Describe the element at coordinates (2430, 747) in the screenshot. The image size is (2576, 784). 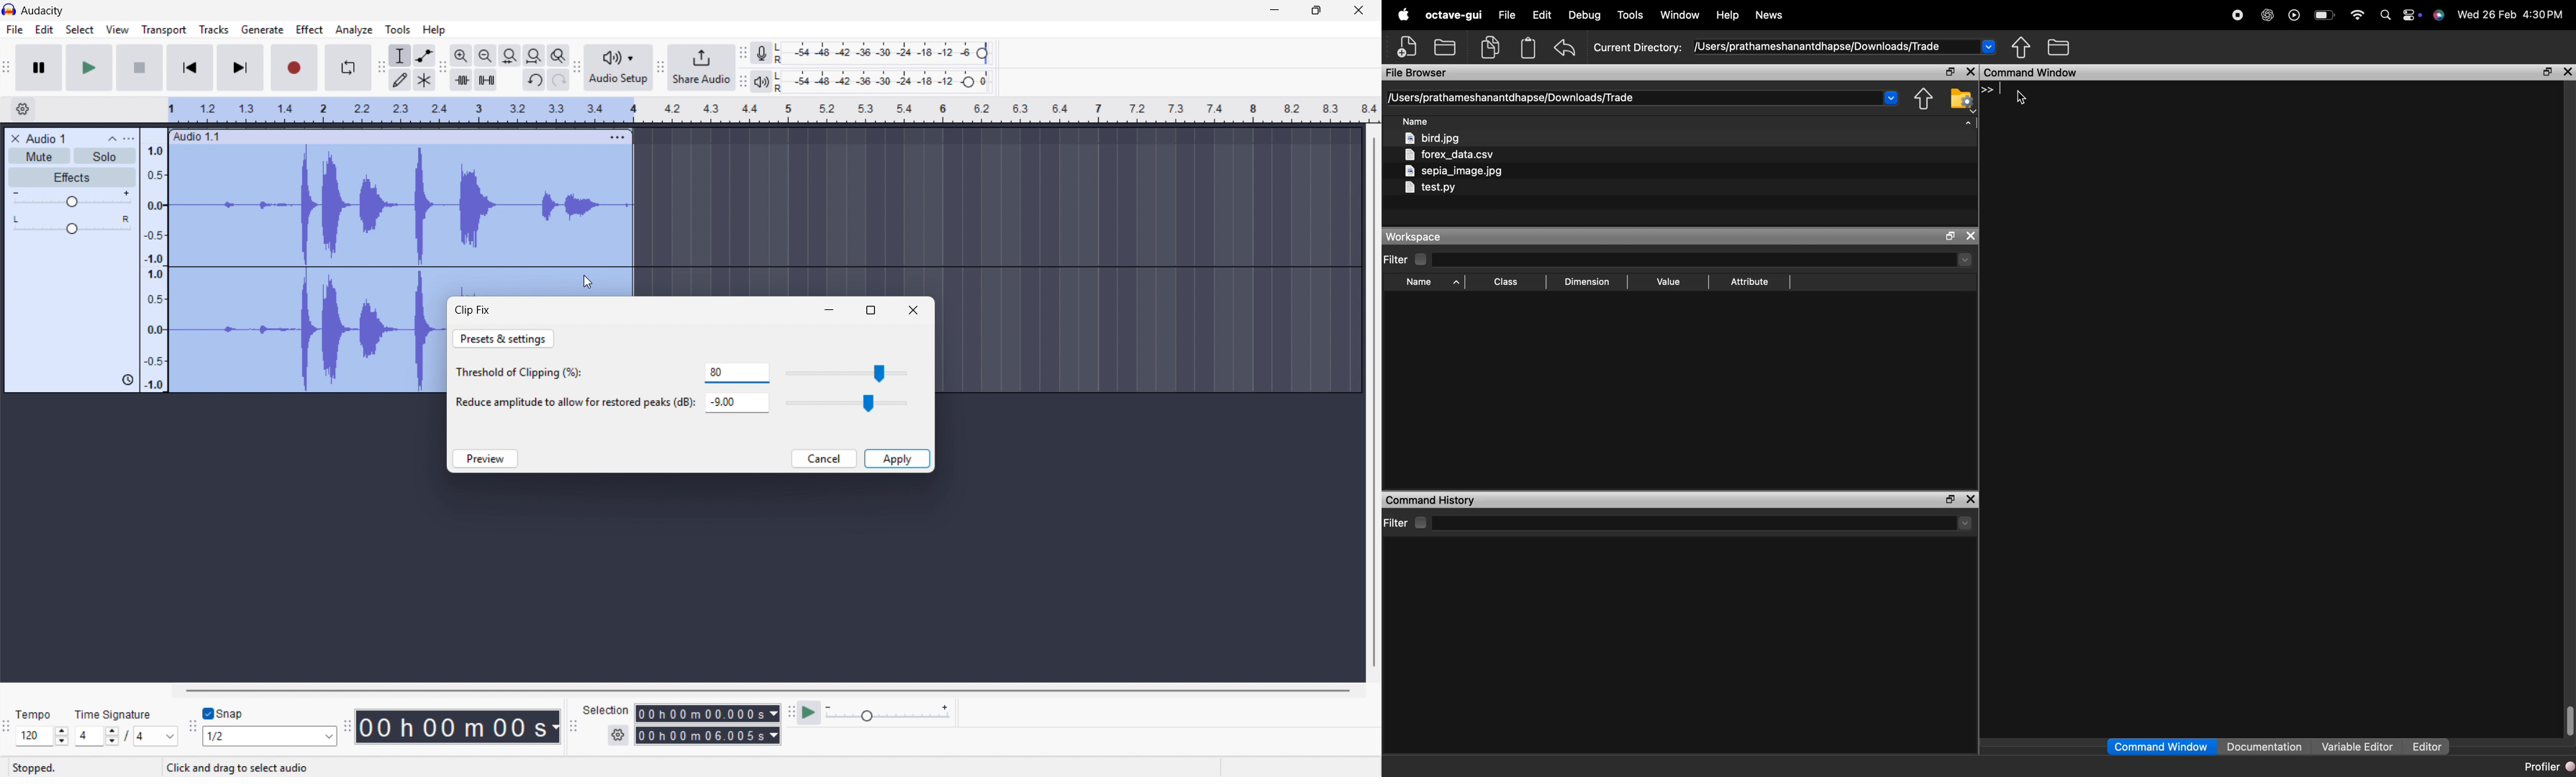
I see `Editor` at that location.